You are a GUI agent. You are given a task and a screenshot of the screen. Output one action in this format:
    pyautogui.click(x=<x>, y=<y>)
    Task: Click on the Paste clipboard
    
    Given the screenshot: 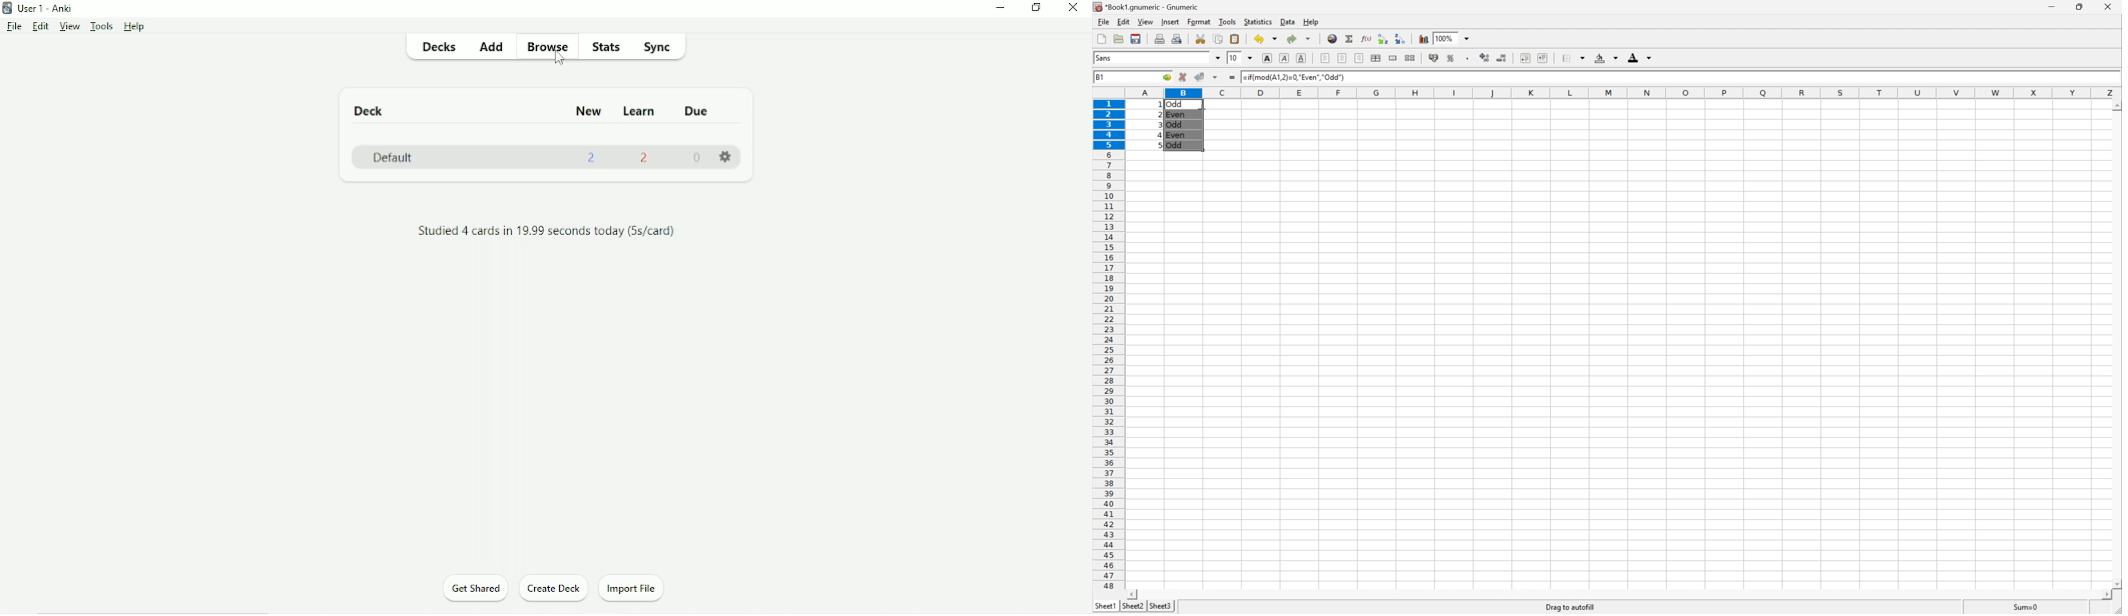 What is the action you would take?
    pyautogui.click(x=1234, y=39)
    